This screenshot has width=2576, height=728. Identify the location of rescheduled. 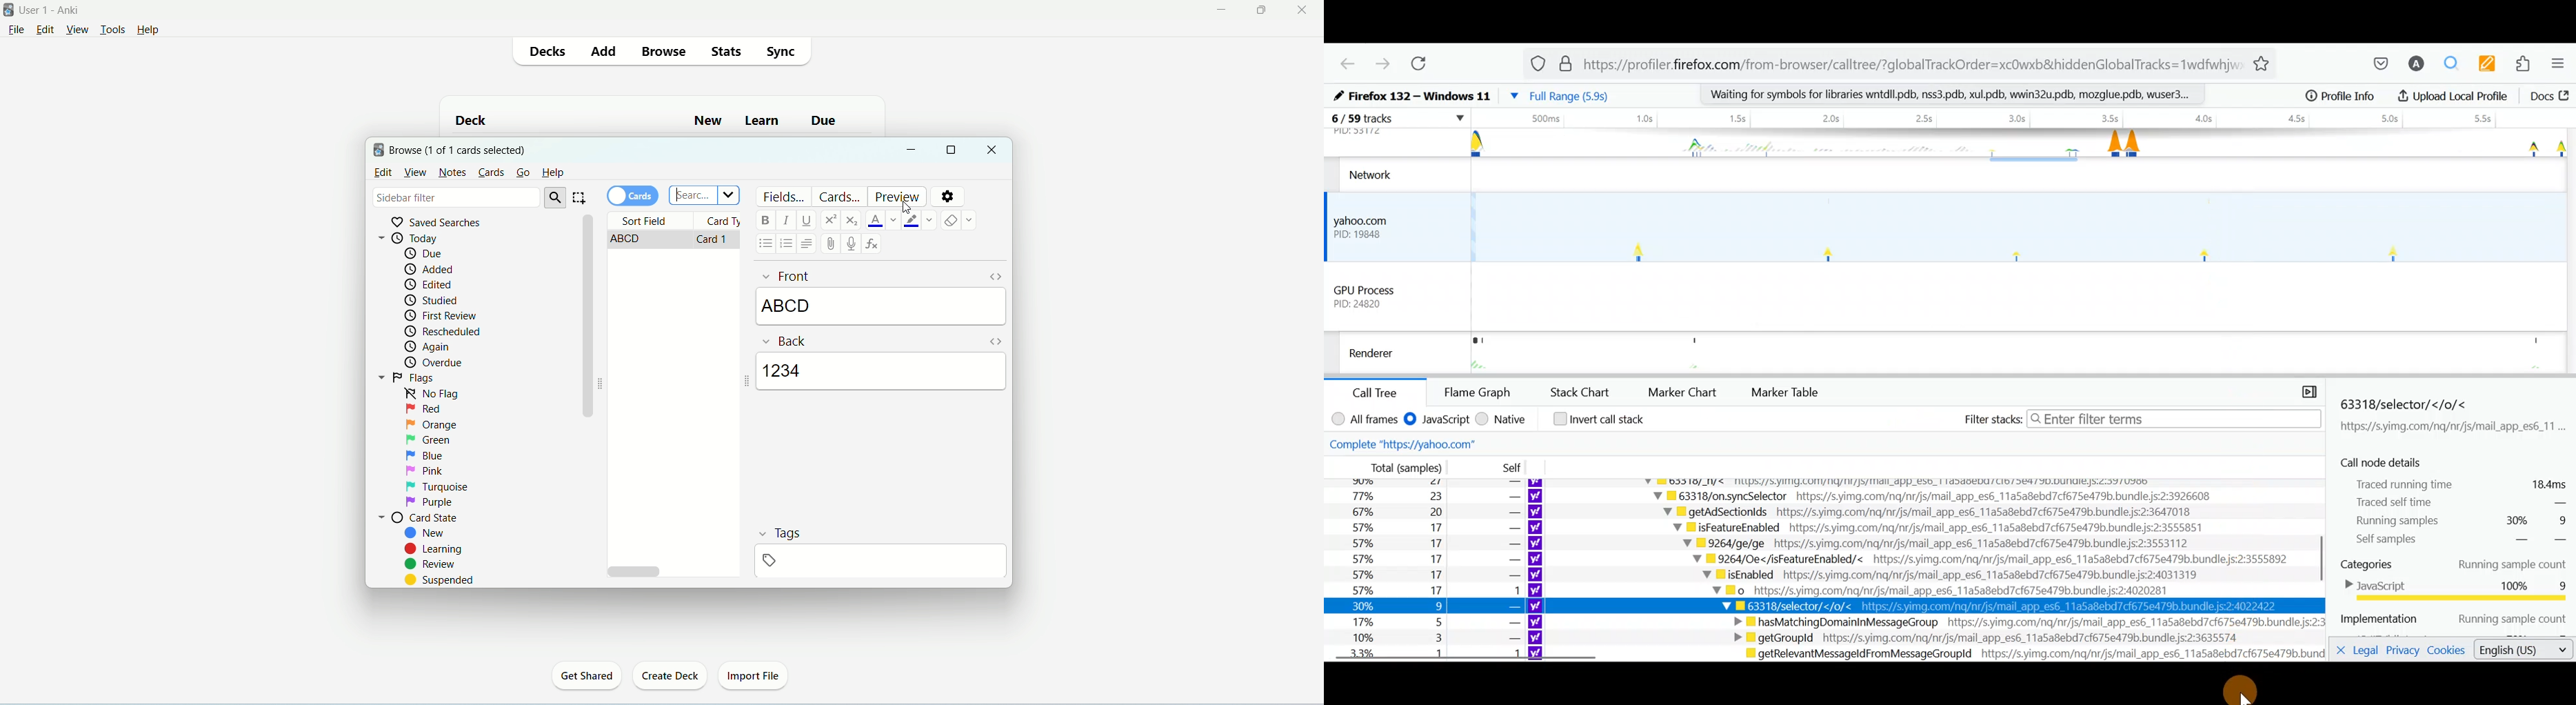
(447, 330).